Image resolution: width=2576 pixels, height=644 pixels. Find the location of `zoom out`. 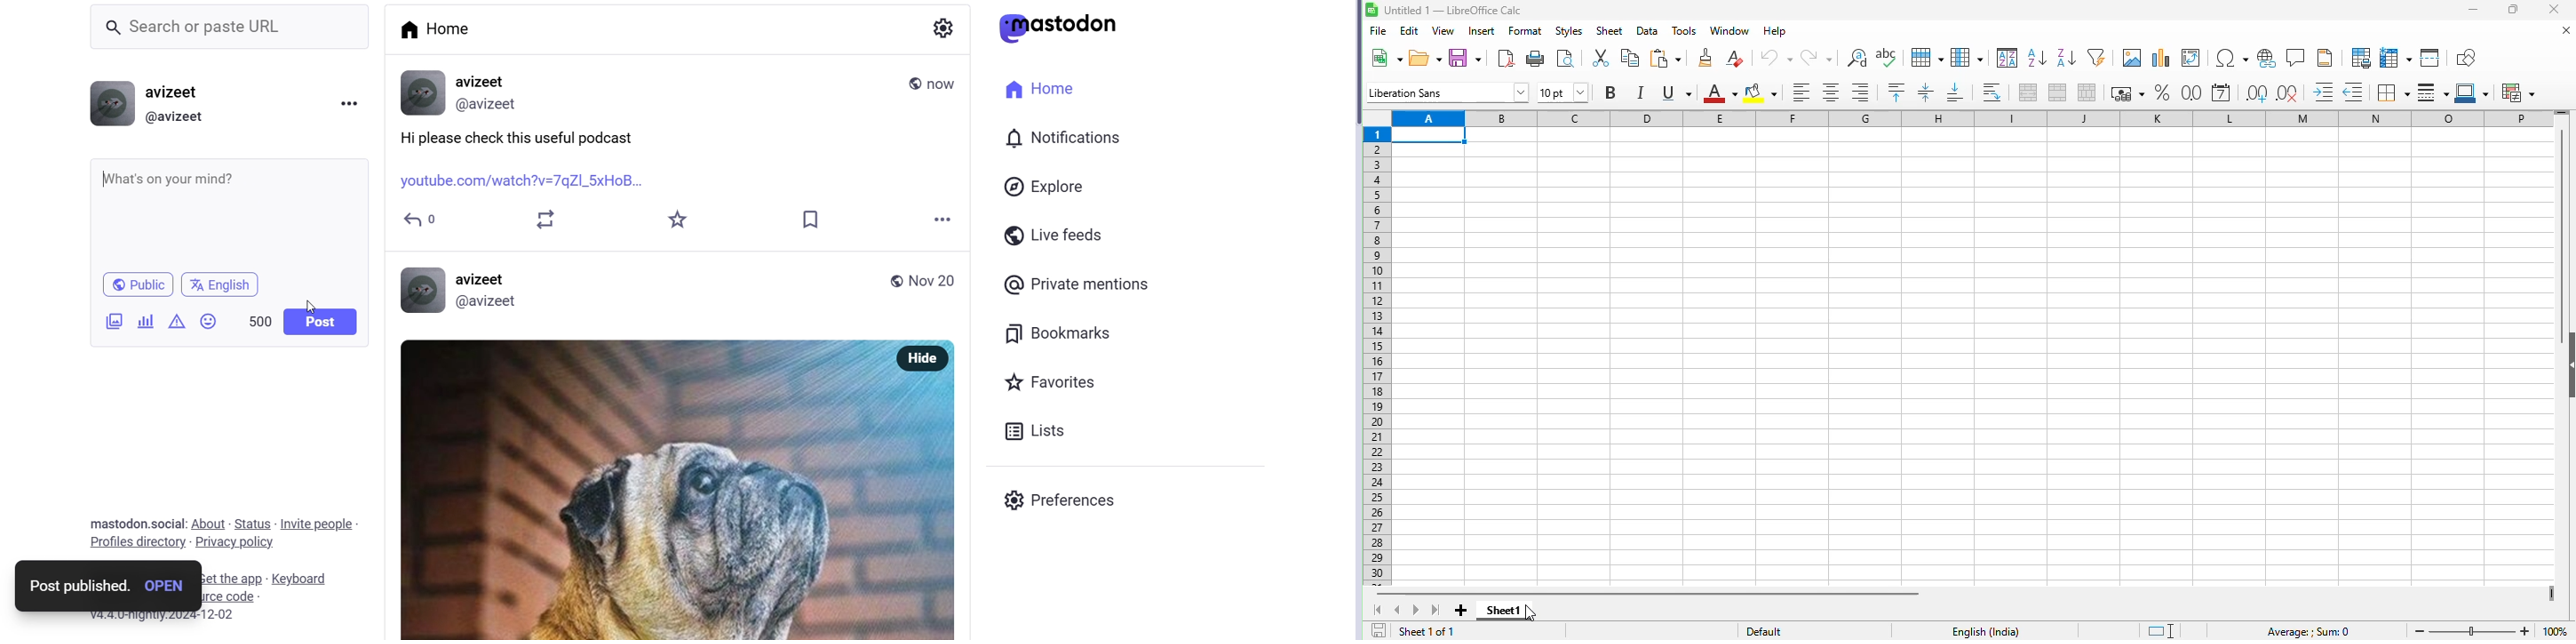

zoom out is located at coordinates (2420, 631).